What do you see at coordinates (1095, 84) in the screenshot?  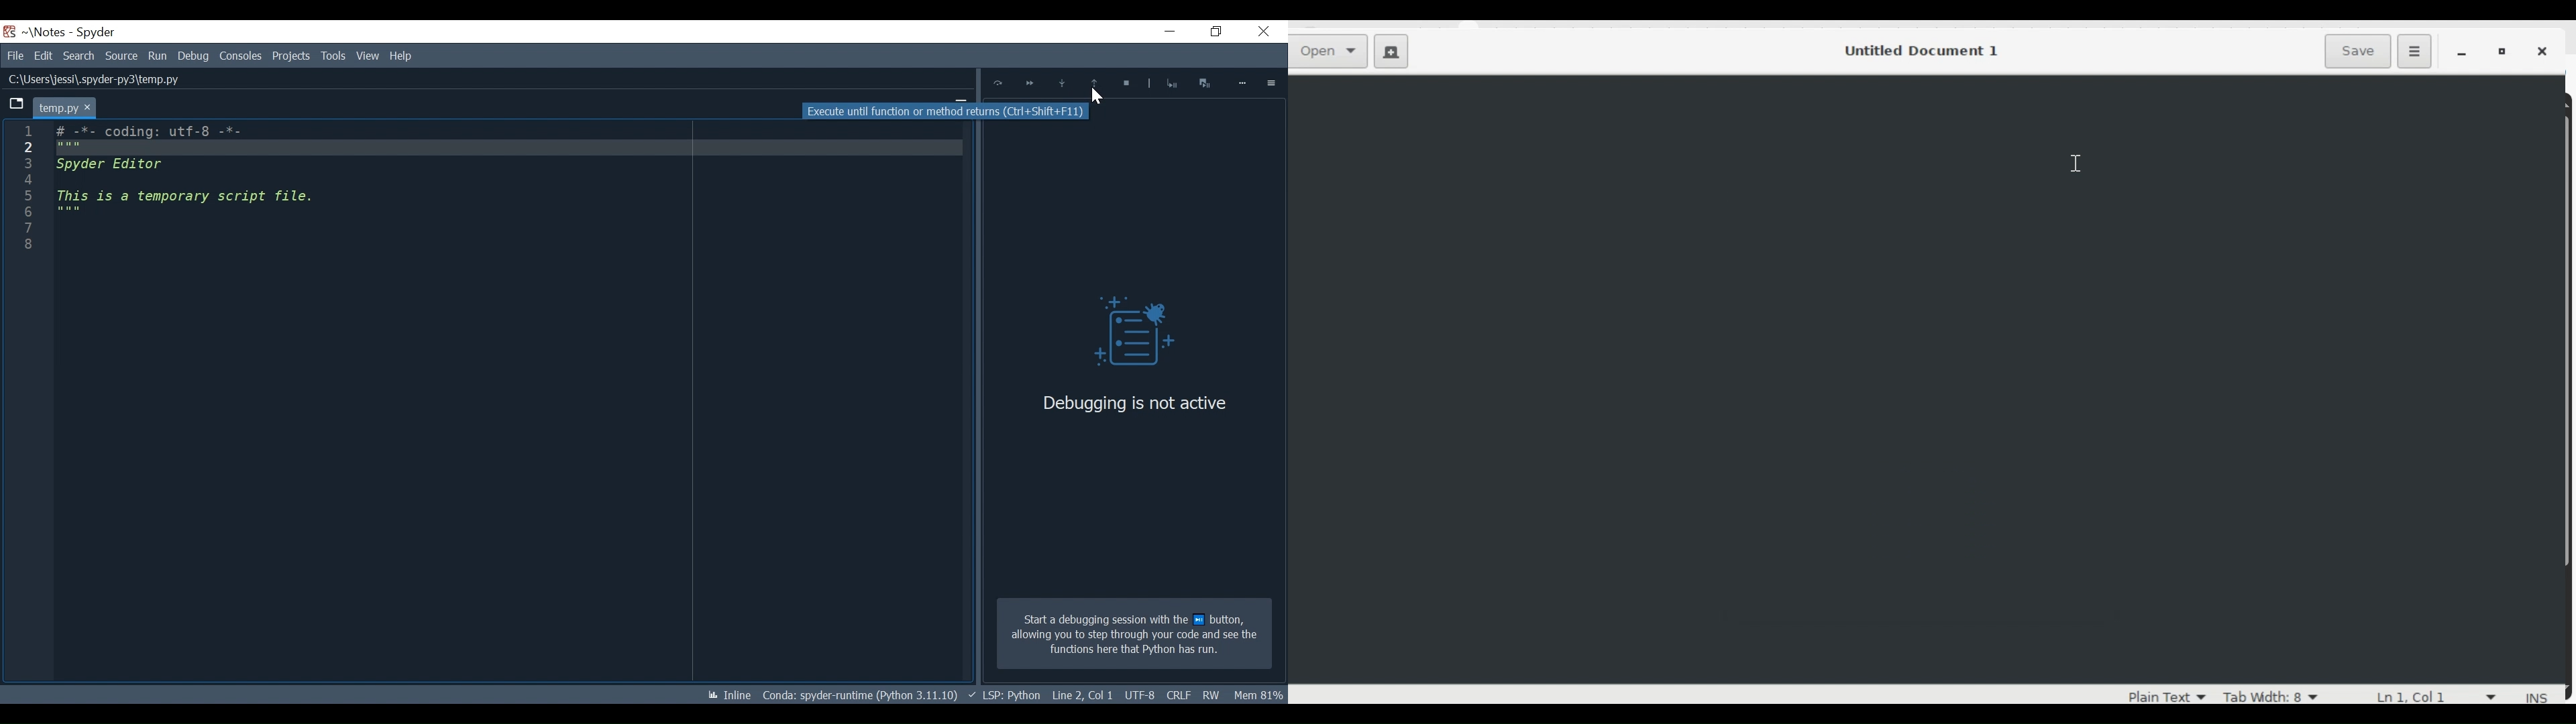 I see `Execute until functions/method returns` at bounding box center [1095, 84].